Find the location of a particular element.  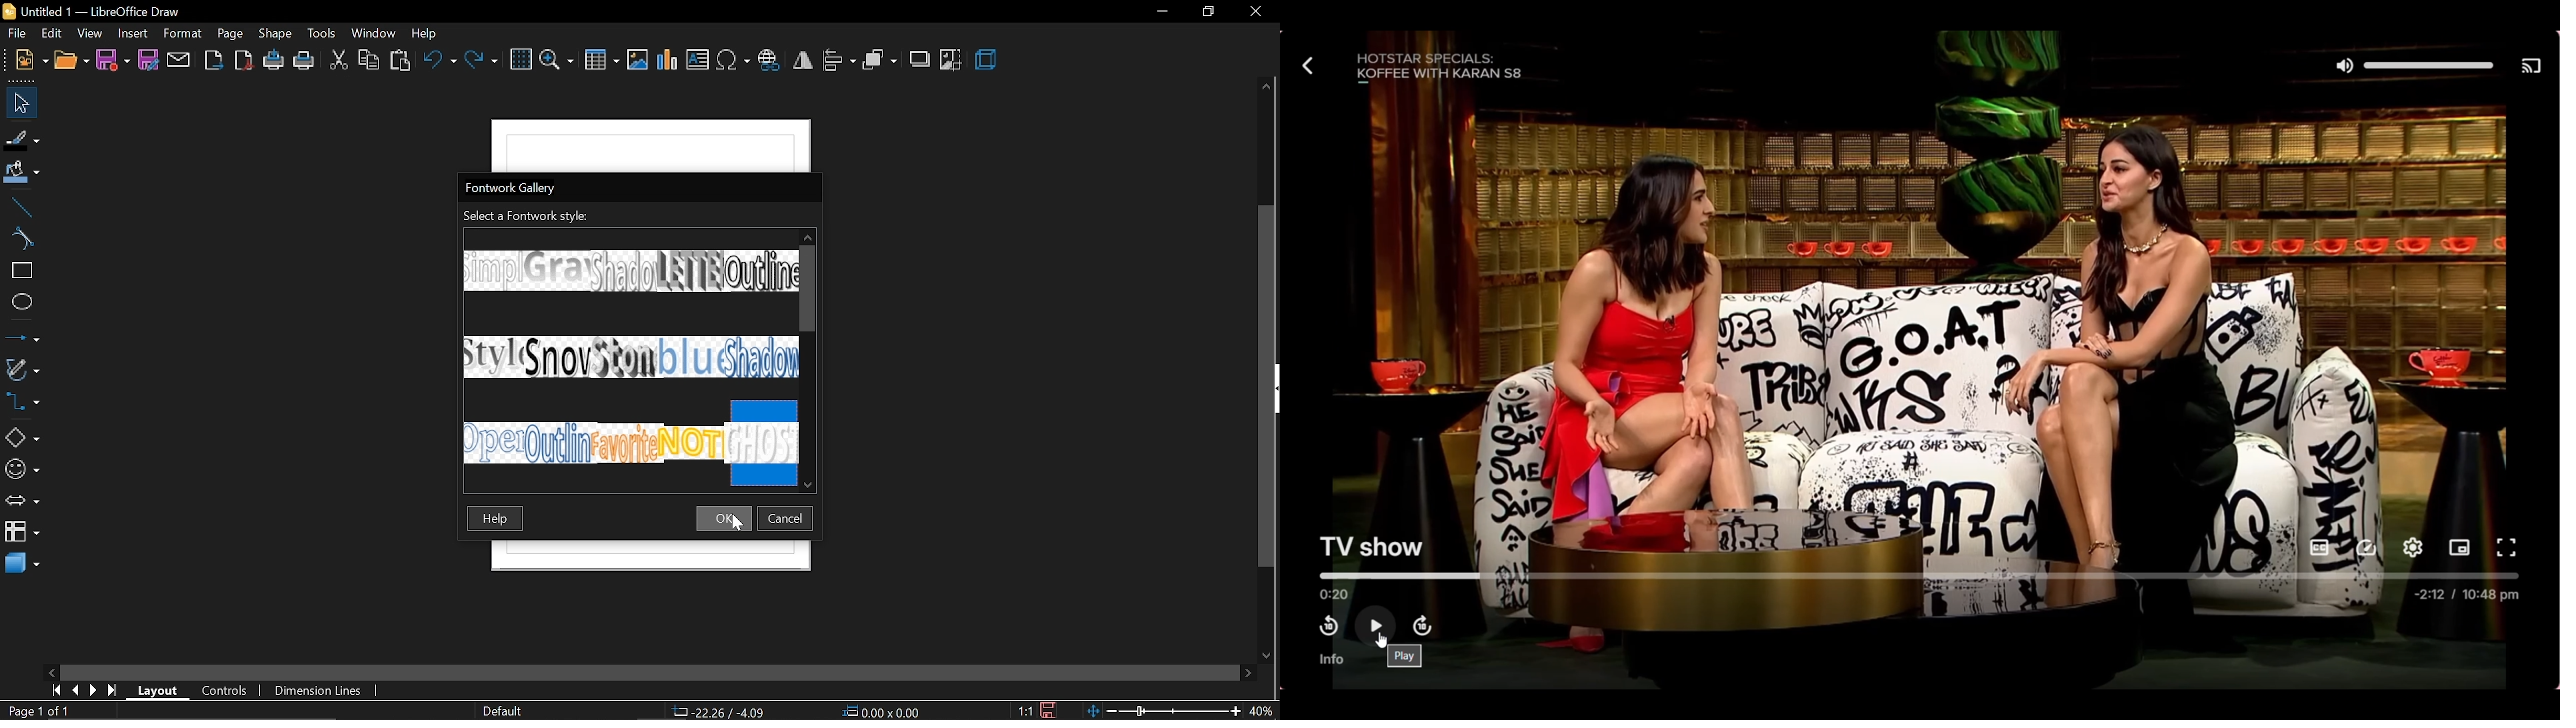

Default is located at coordinates (503, 712).